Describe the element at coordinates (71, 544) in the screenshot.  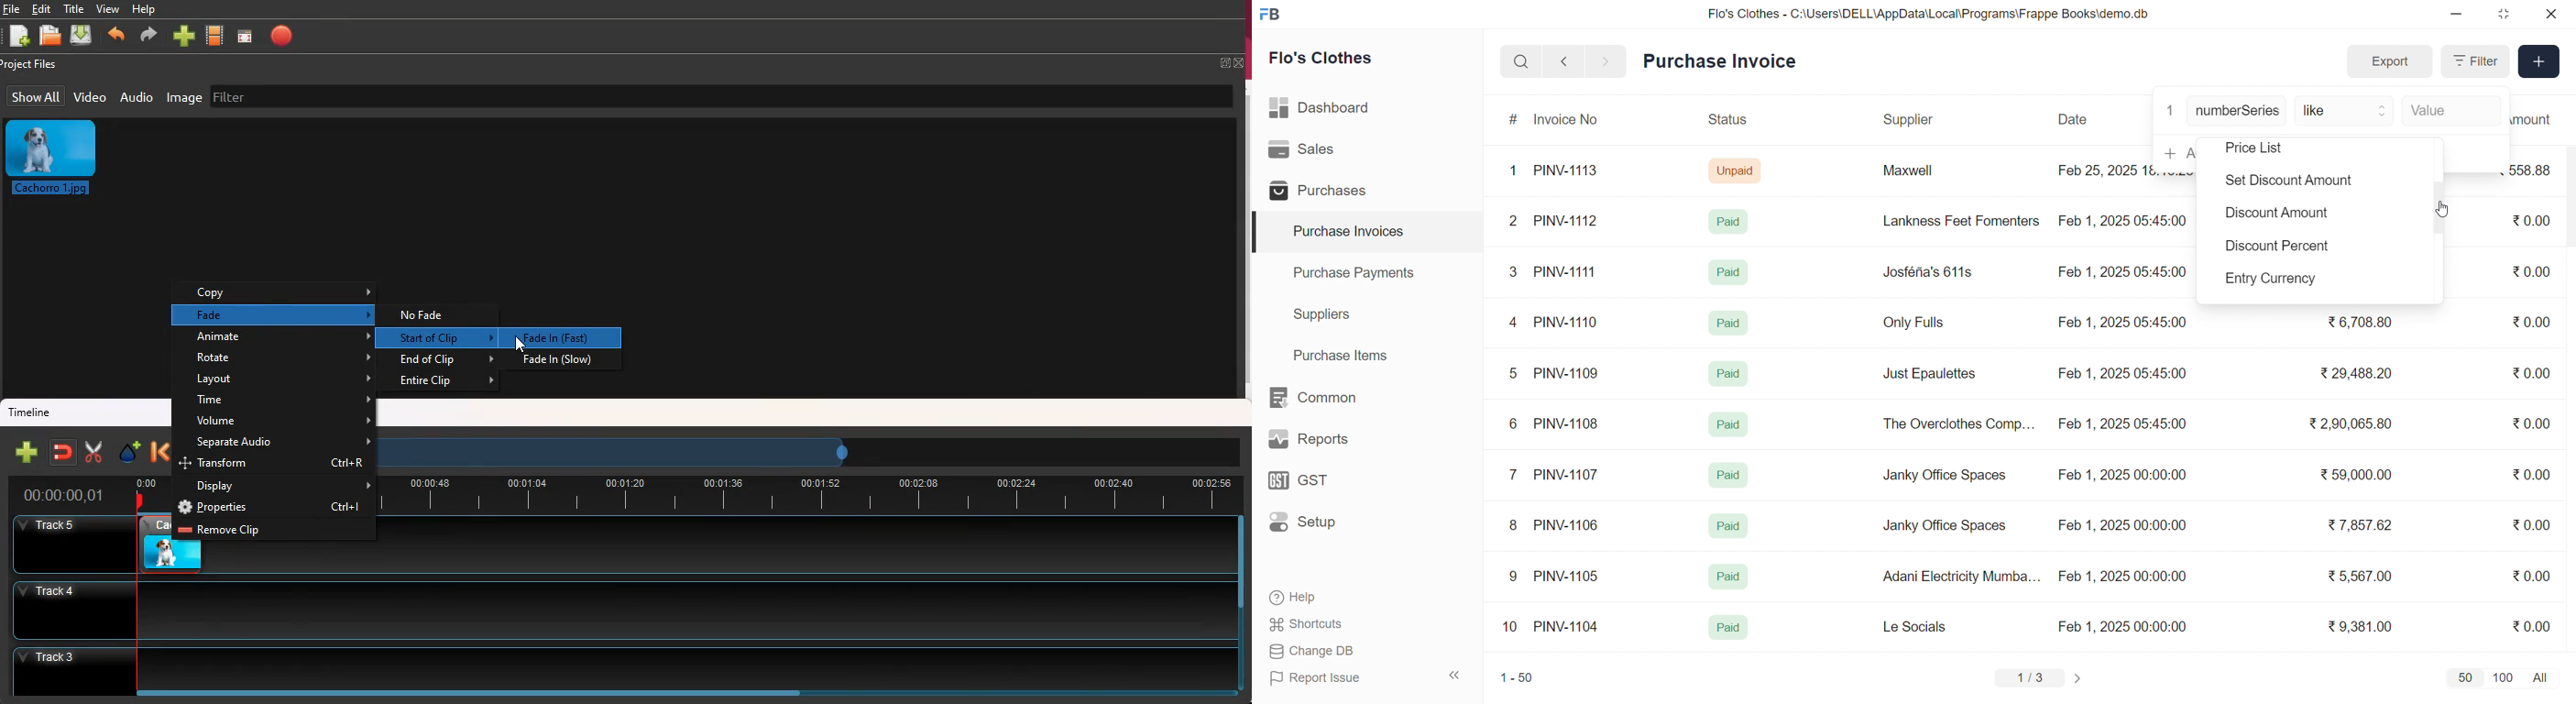
I see `track5` at that location.